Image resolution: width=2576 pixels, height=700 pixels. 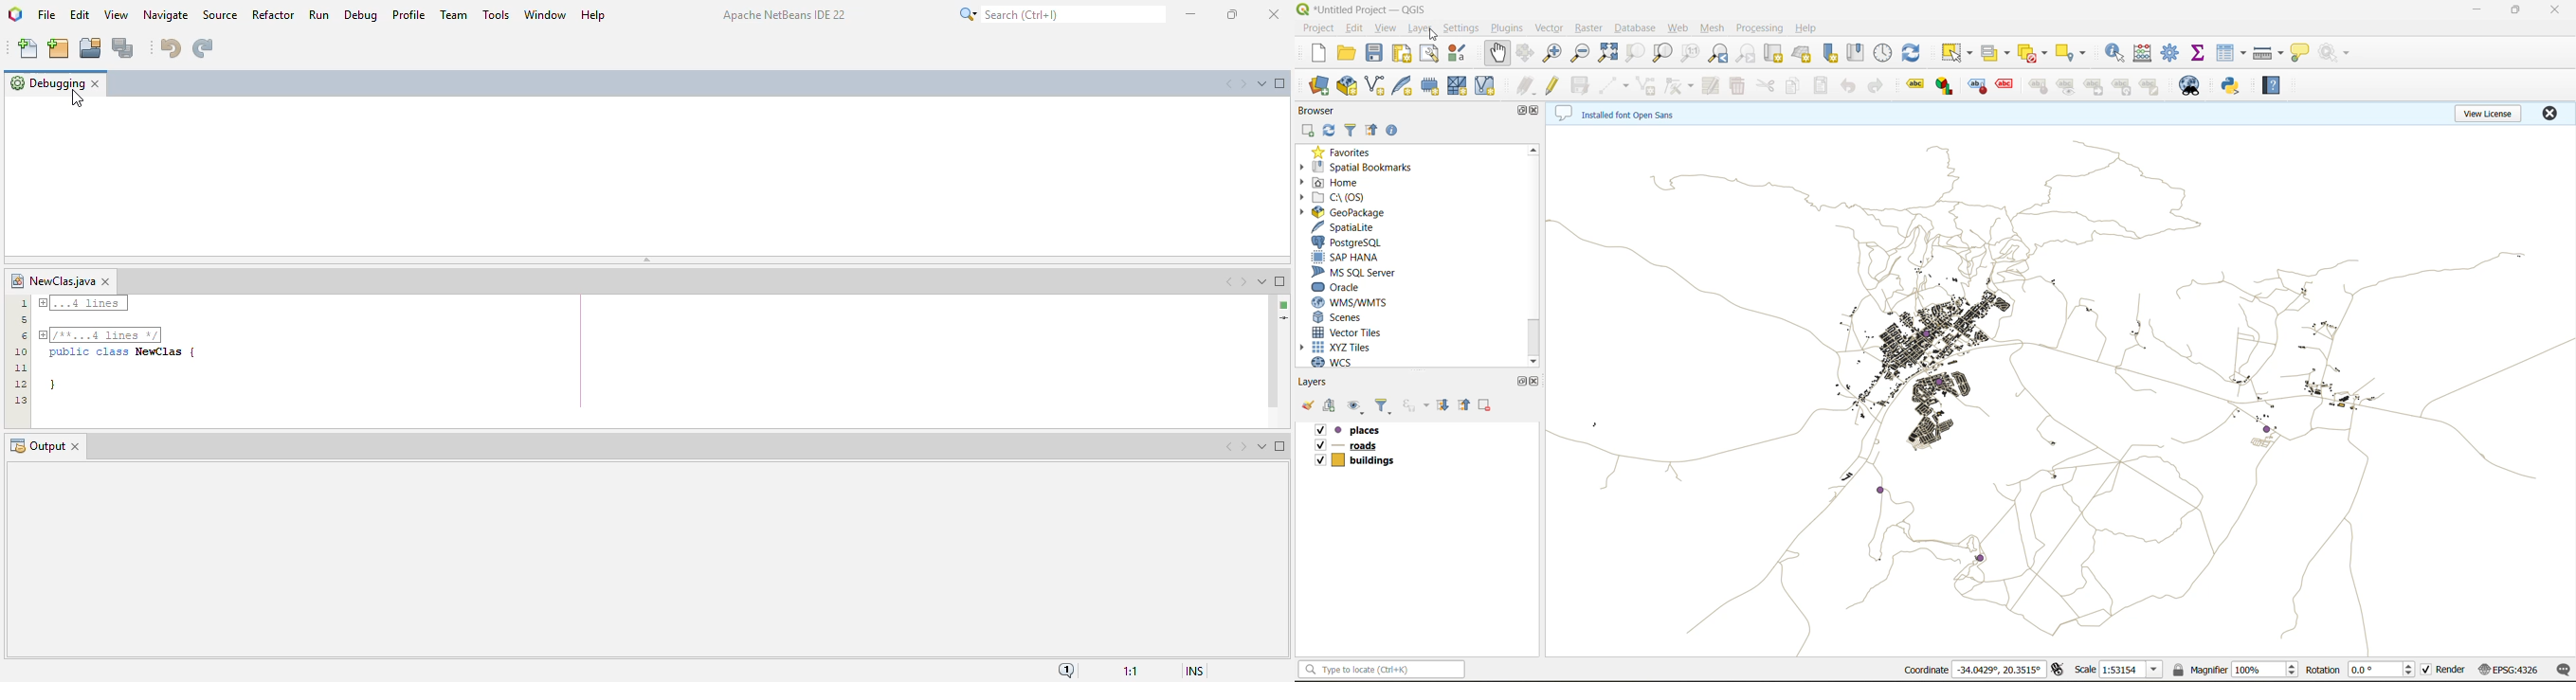 I want to click on edit, so click(x=79, y=14).